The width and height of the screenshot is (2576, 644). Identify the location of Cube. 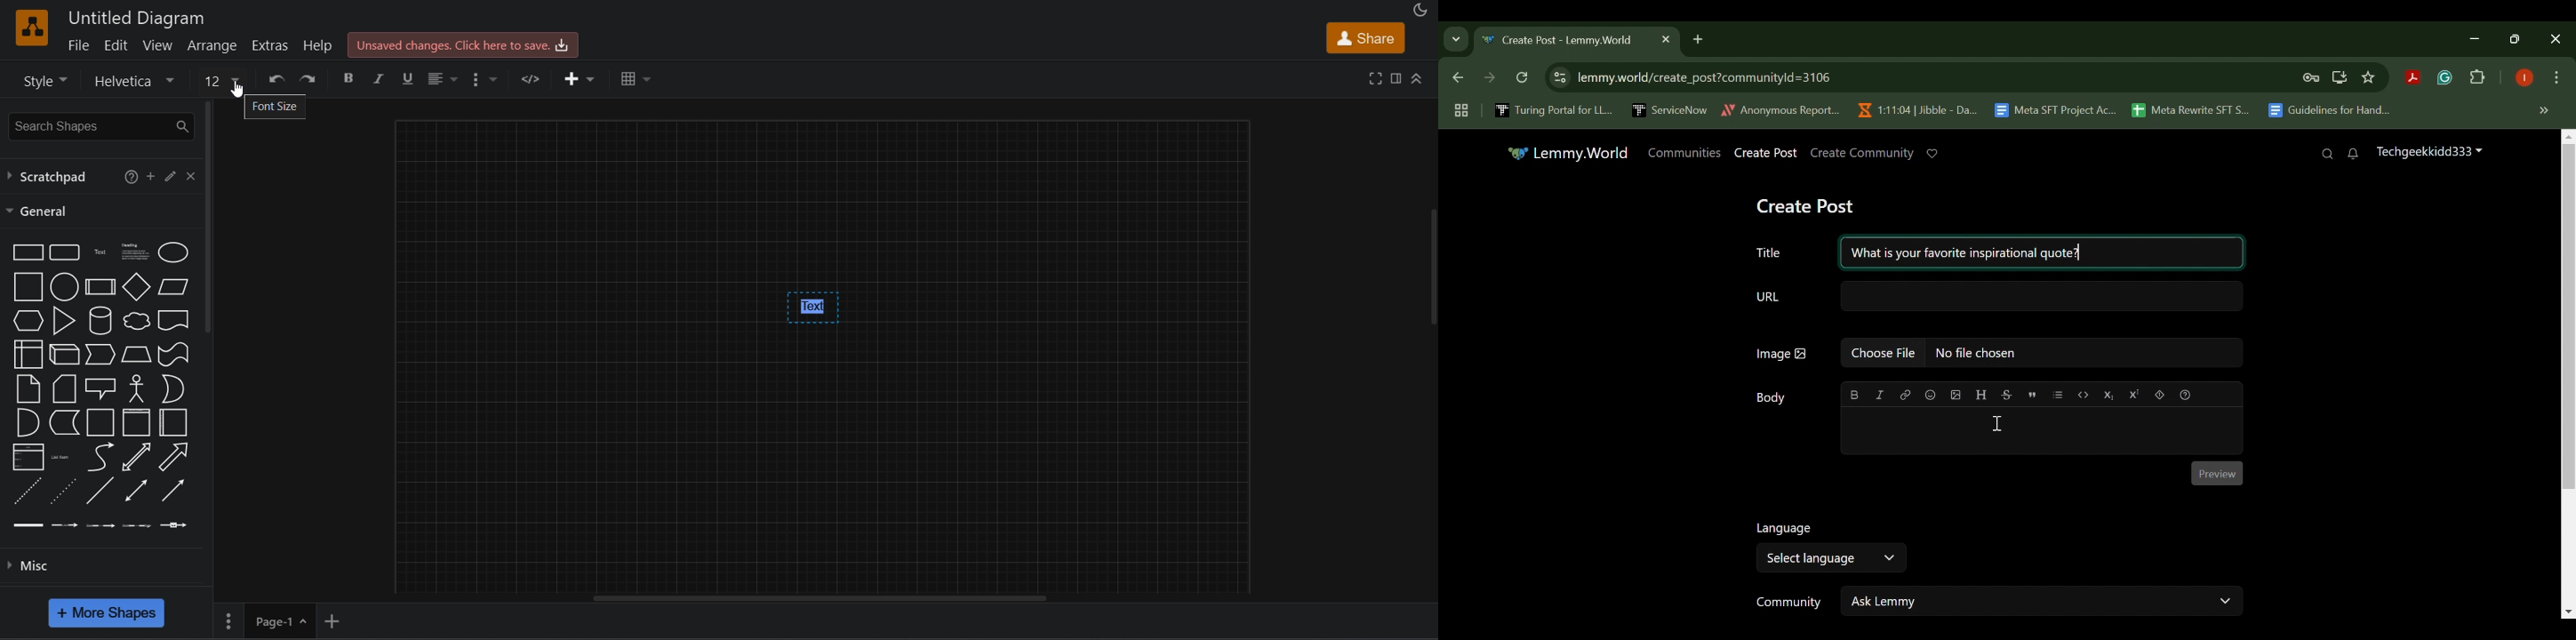
(64, 354).